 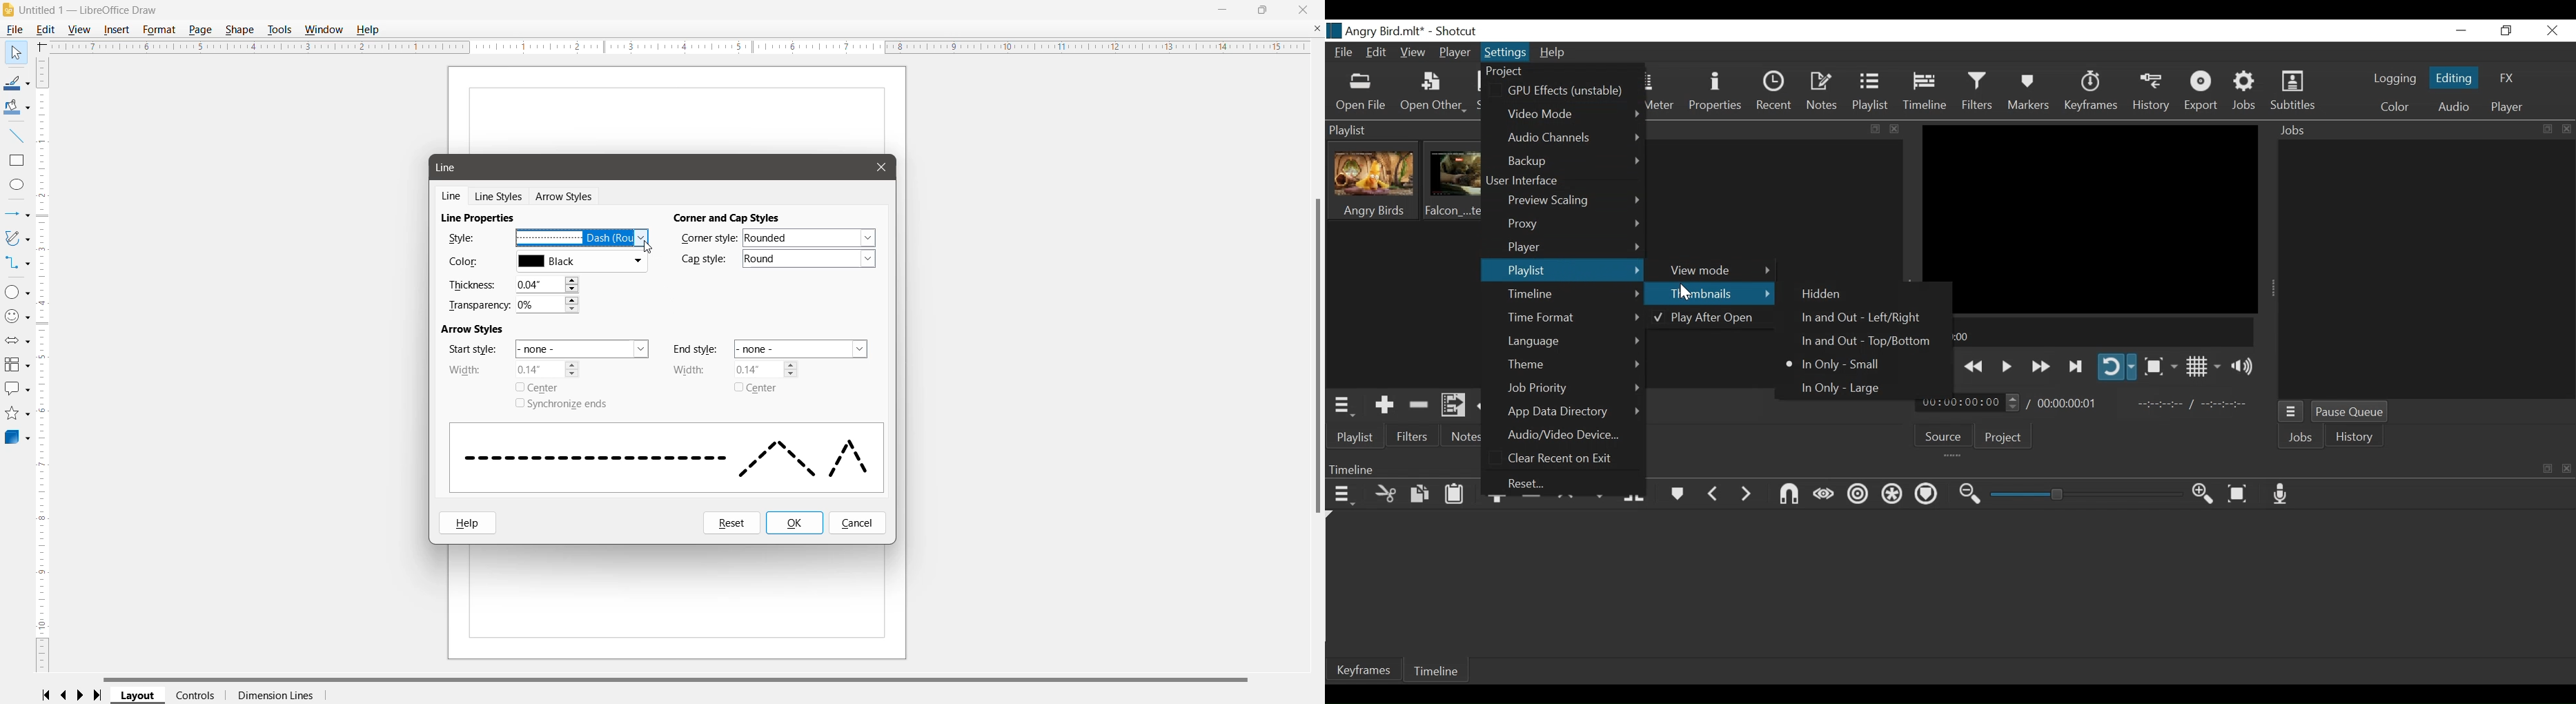 I want to click on Style, so click(x=462, y=238).